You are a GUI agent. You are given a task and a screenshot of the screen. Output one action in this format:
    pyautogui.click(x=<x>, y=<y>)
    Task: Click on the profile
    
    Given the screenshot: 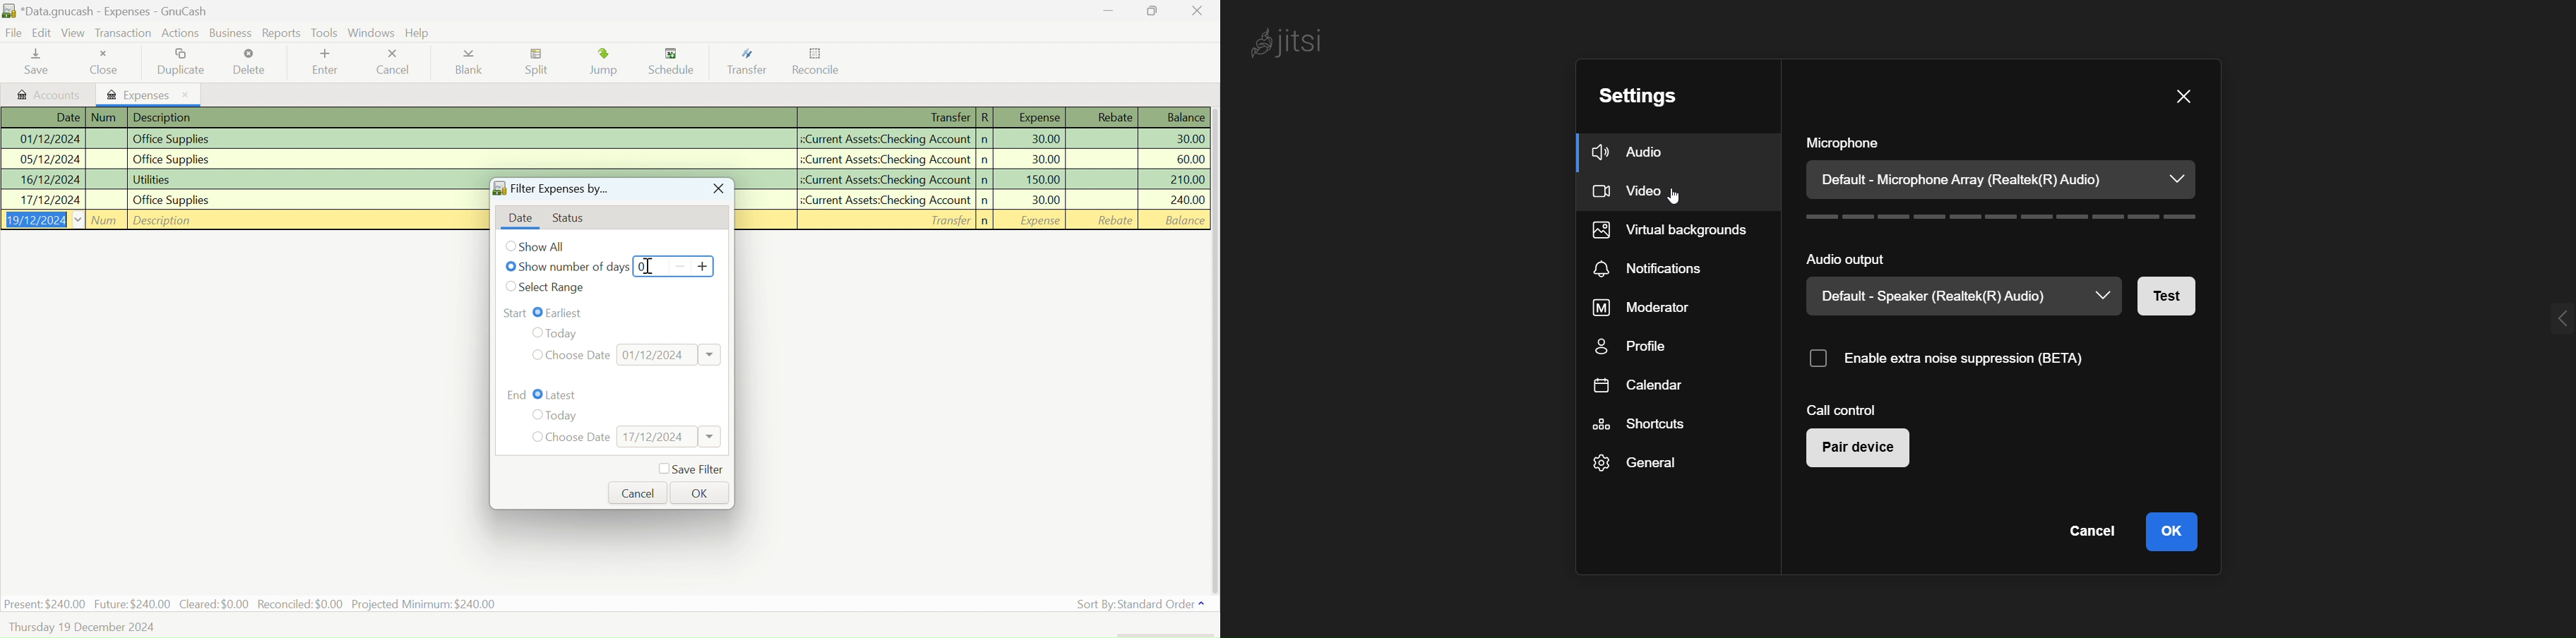 What is the action you would take?
    pyautogui.click(x=1641, y=346)
    